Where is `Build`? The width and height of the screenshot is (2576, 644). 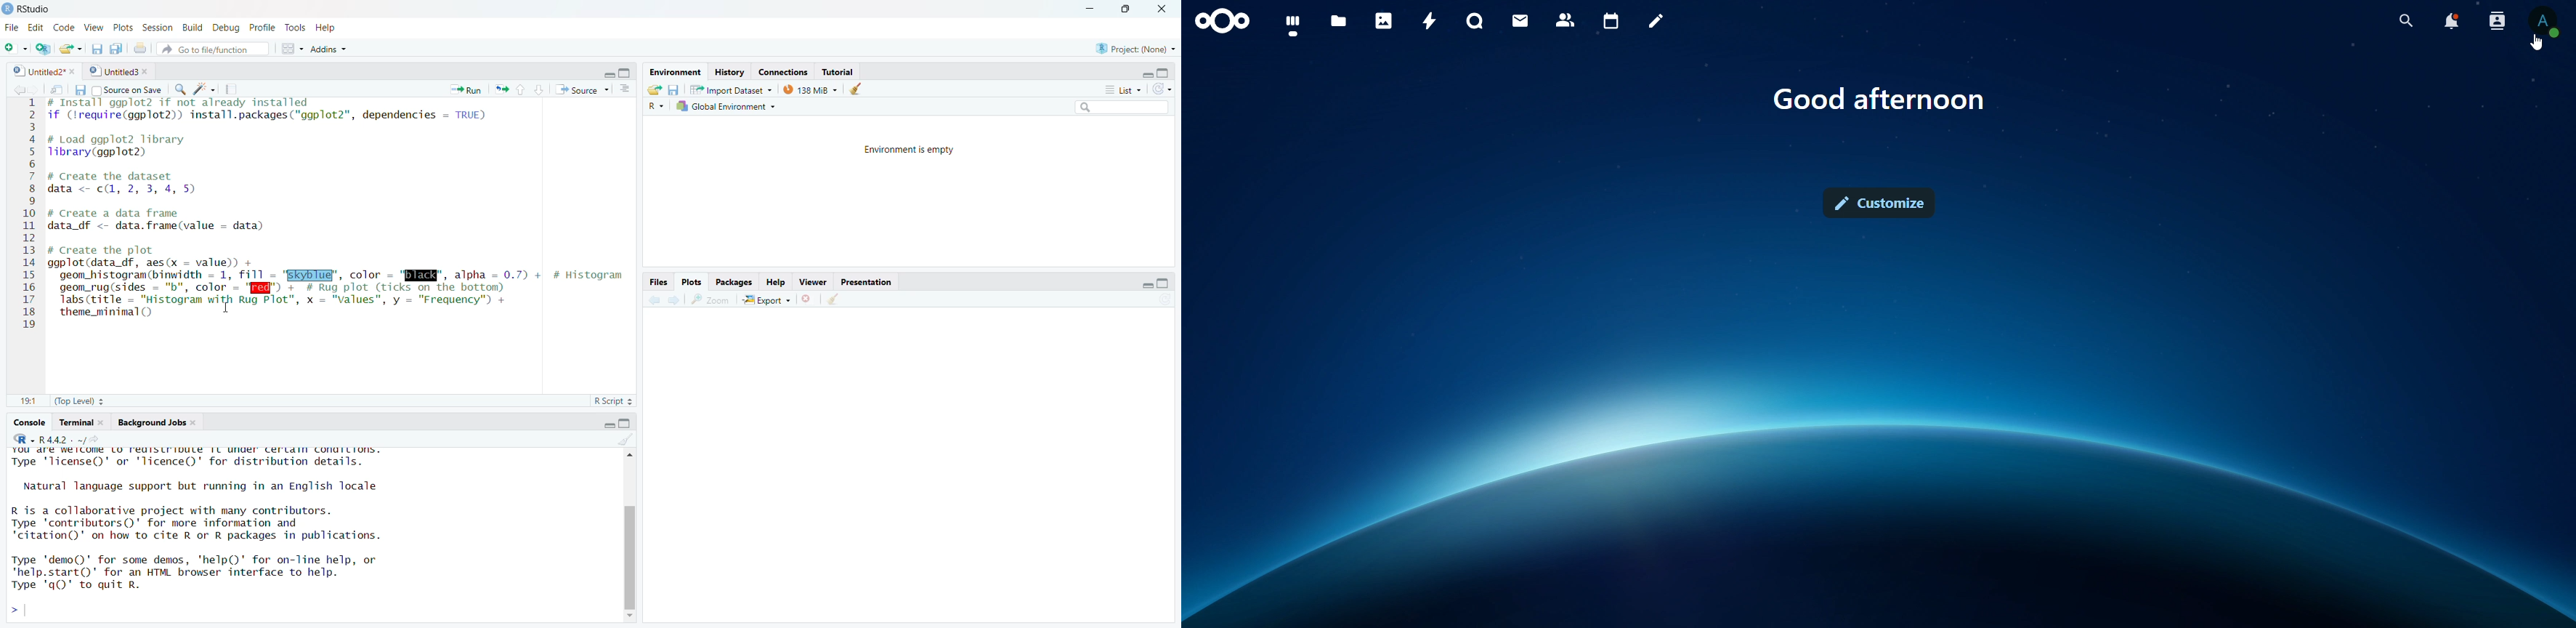
Build is located at coordinates (190, 26).